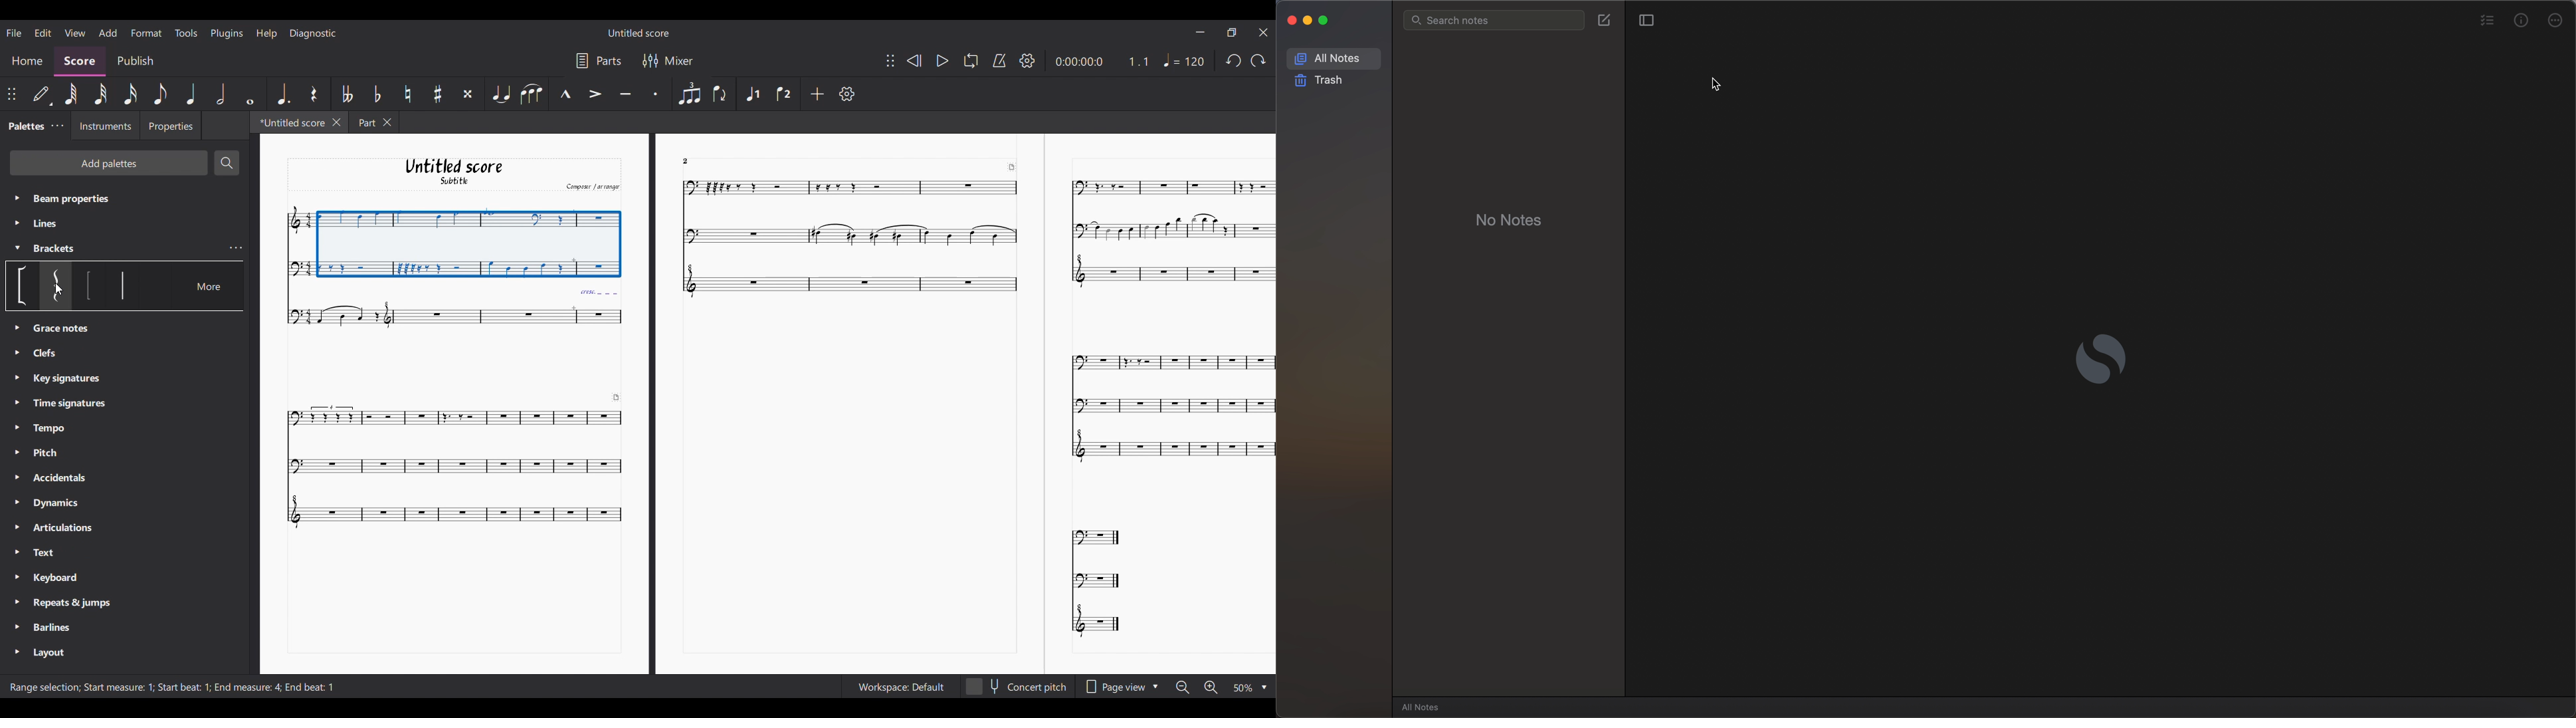  What do you see at coordinates (1017, 687) in the screenshot?
I see `Concert pitch toggle` at bounding box center [1017, 687].